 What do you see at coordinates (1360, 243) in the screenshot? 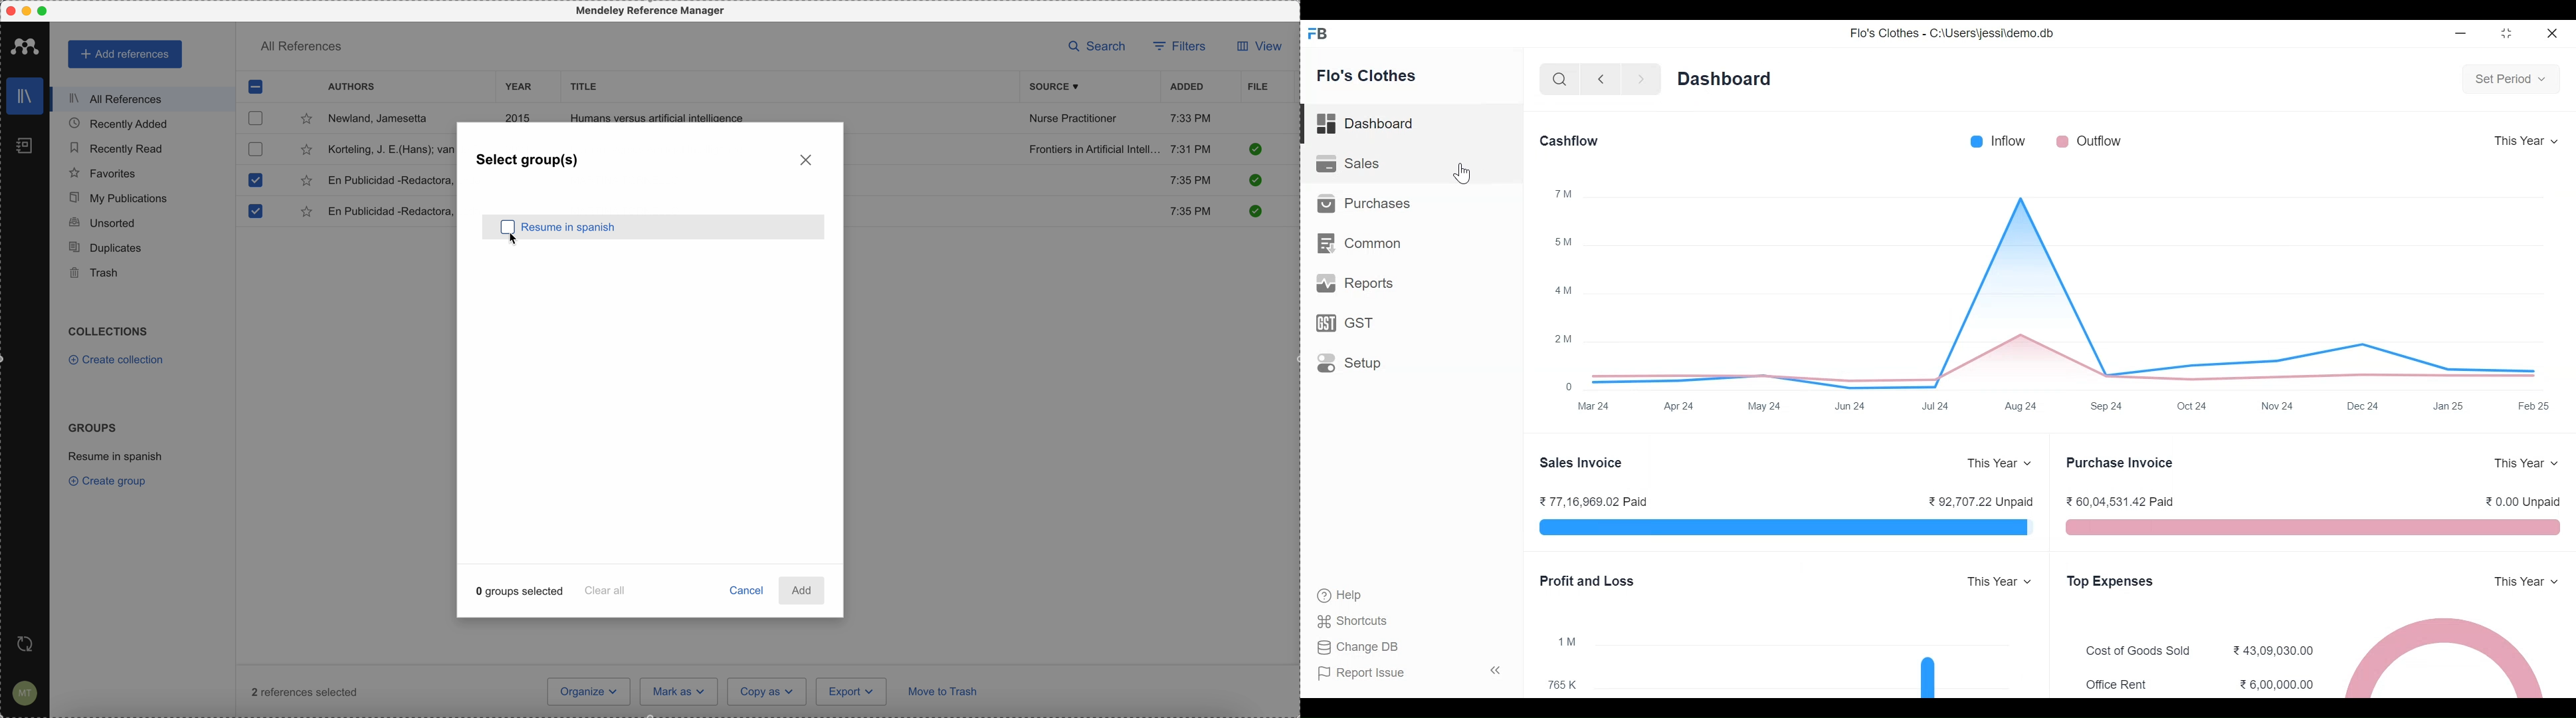
I see `Common` at bounding box center [1360, 243].